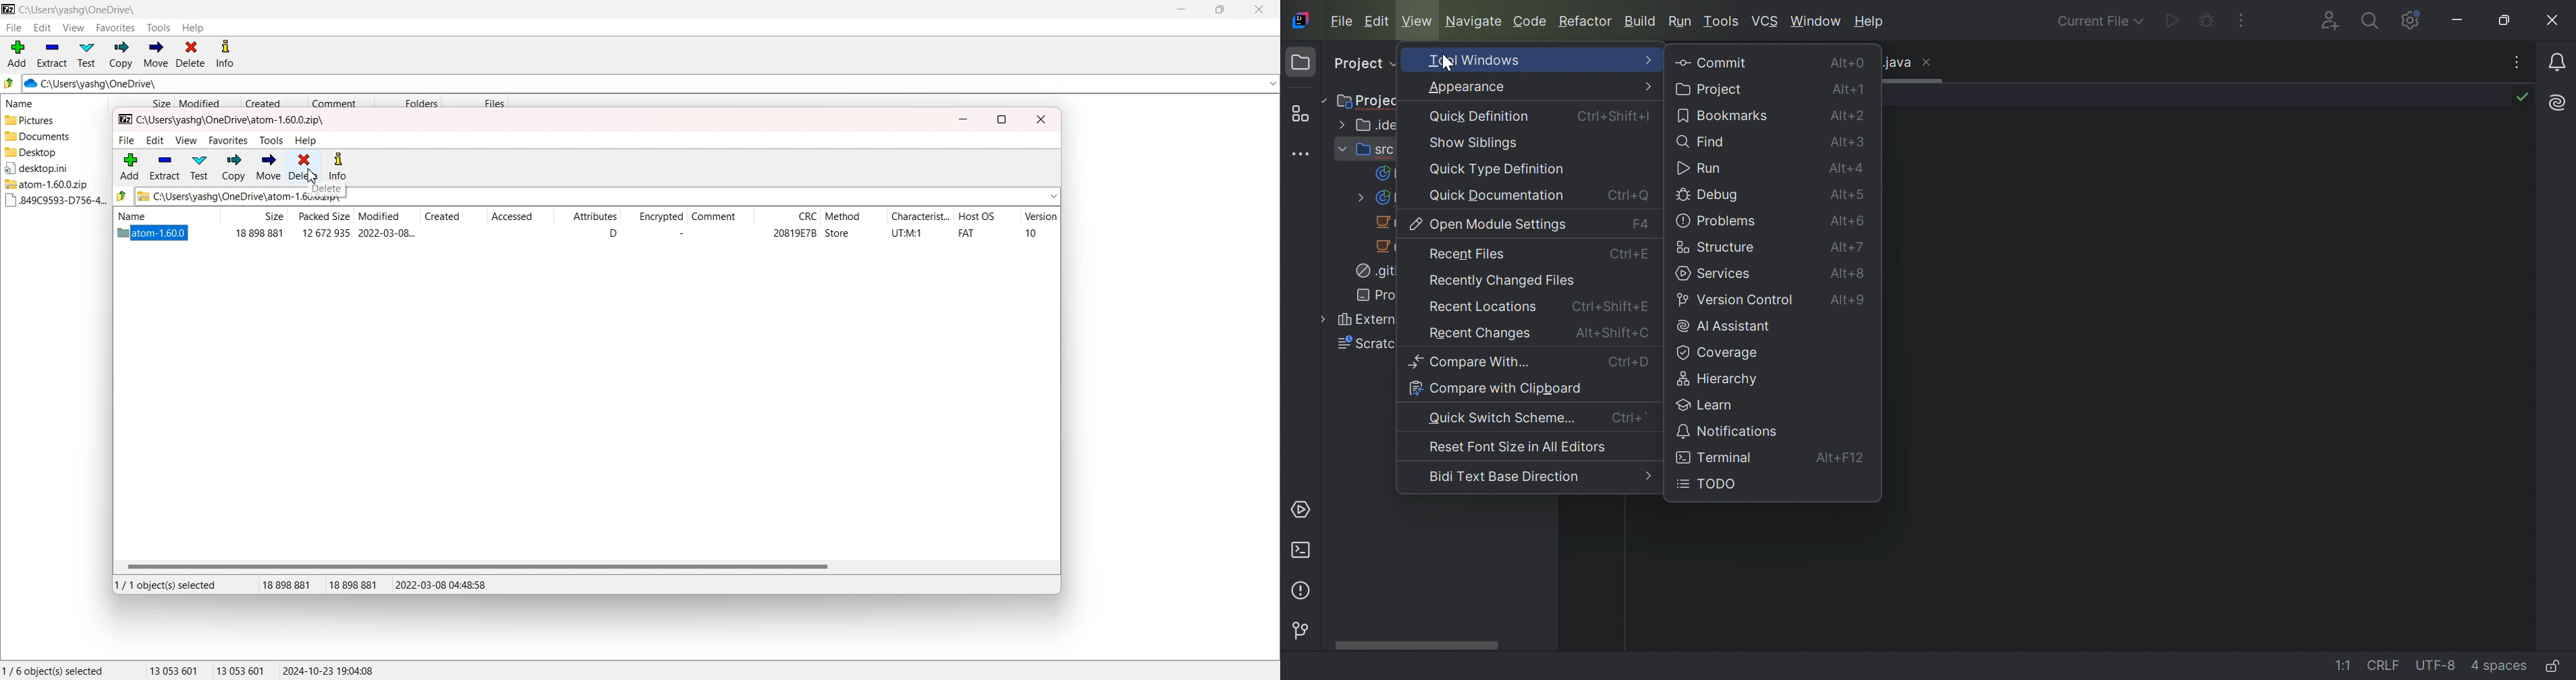 This screenshot has height=700, width=2576. What do you see at coordinates (1729, 431) in the screenshot?
I see `` at bounding box center [1729, 431].